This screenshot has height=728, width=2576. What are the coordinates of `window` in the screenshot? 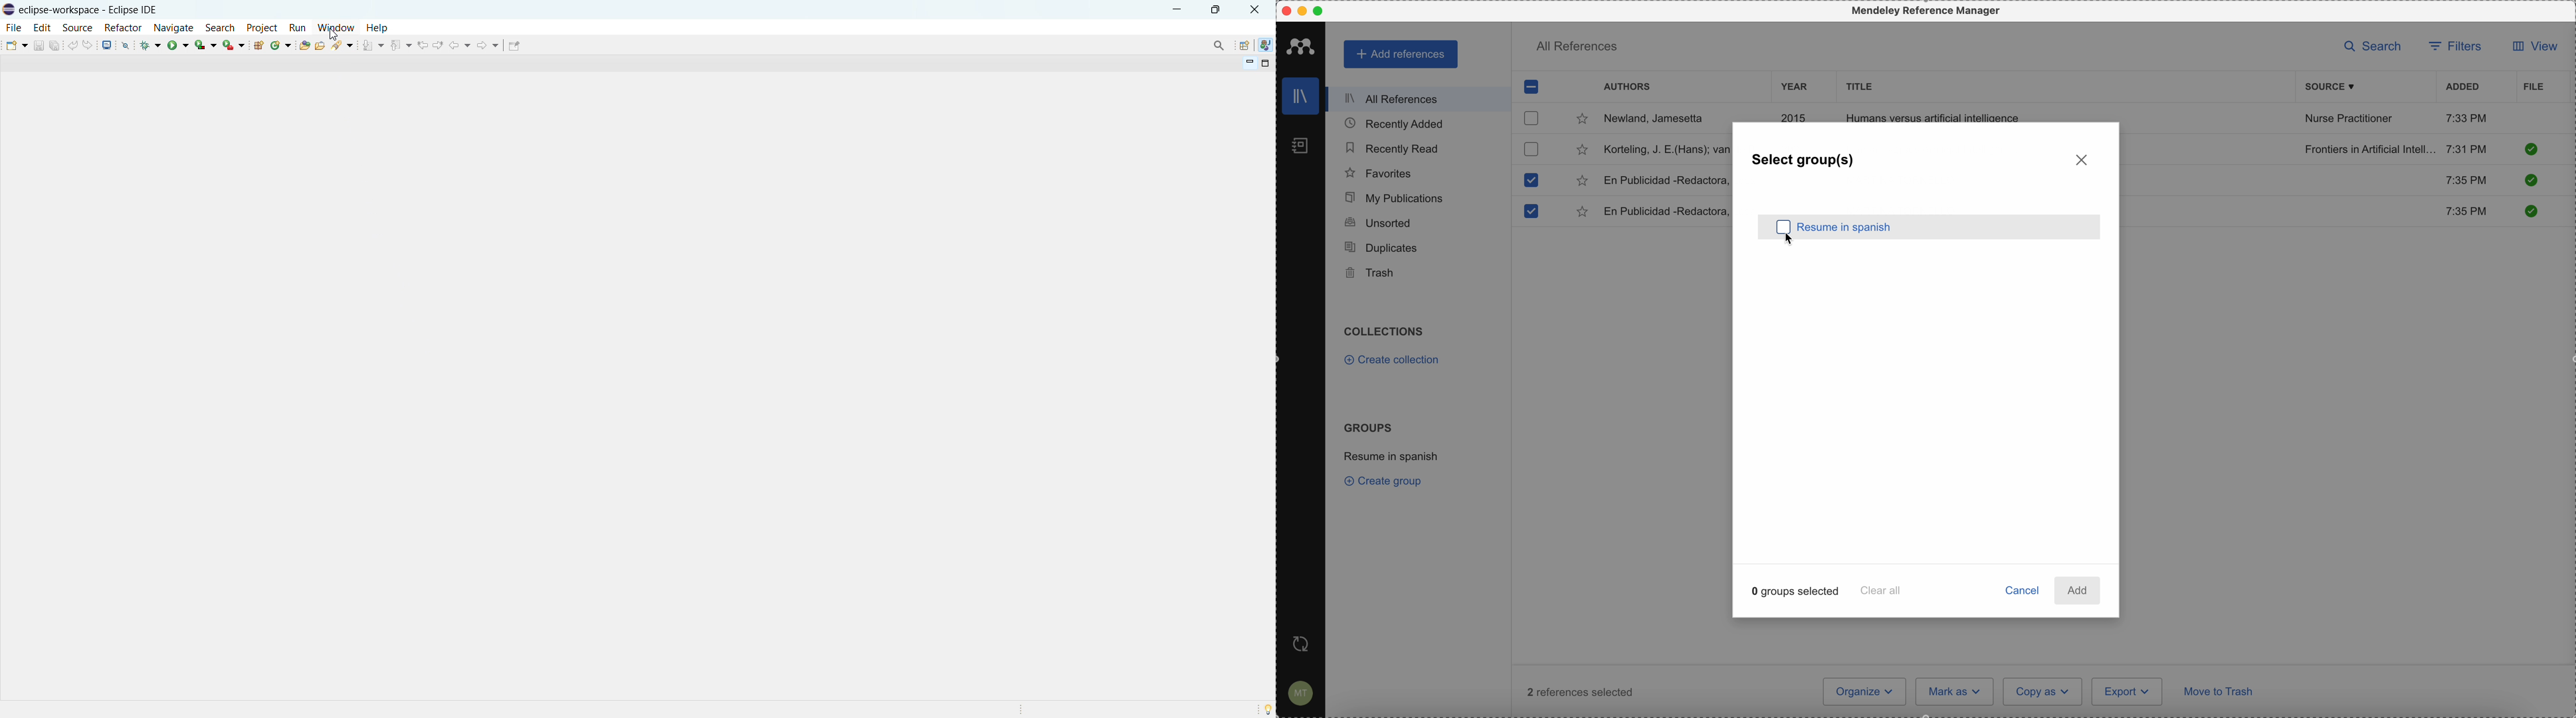 It's located at (336, 27).